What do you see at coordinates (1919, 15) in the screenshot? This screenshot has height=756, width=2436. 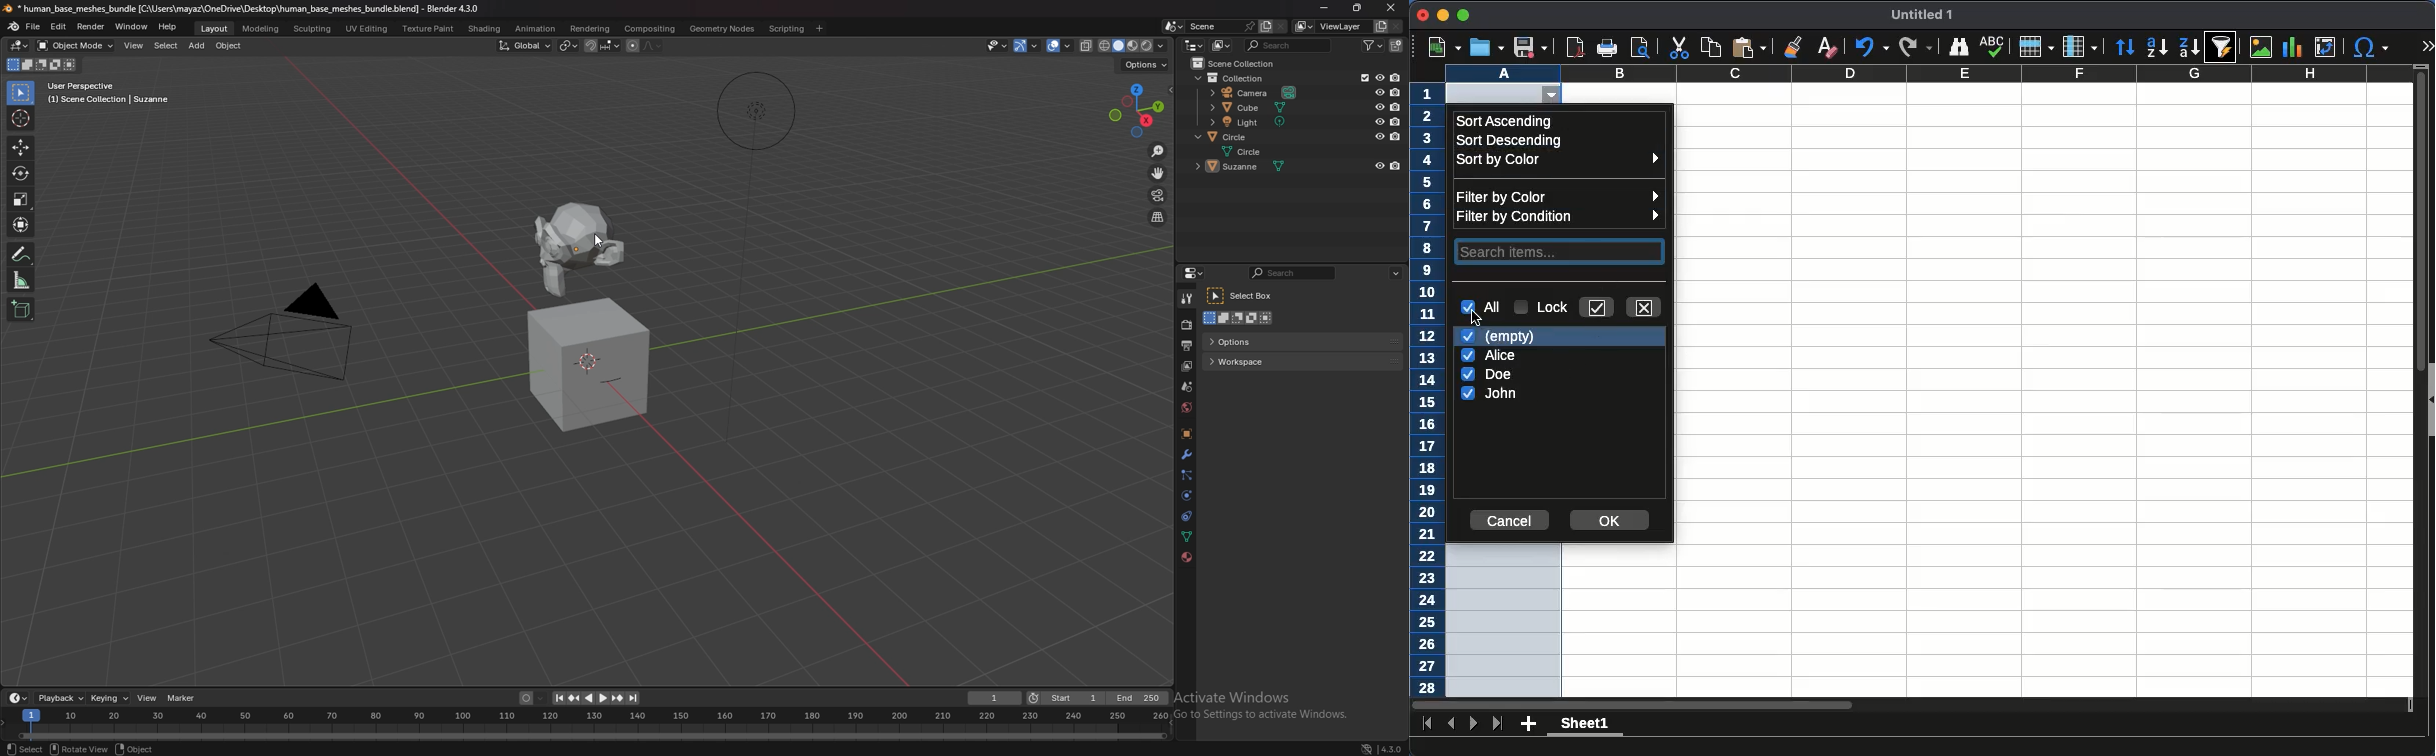 I see `untitled 1` at bounding box center [1919, 15].